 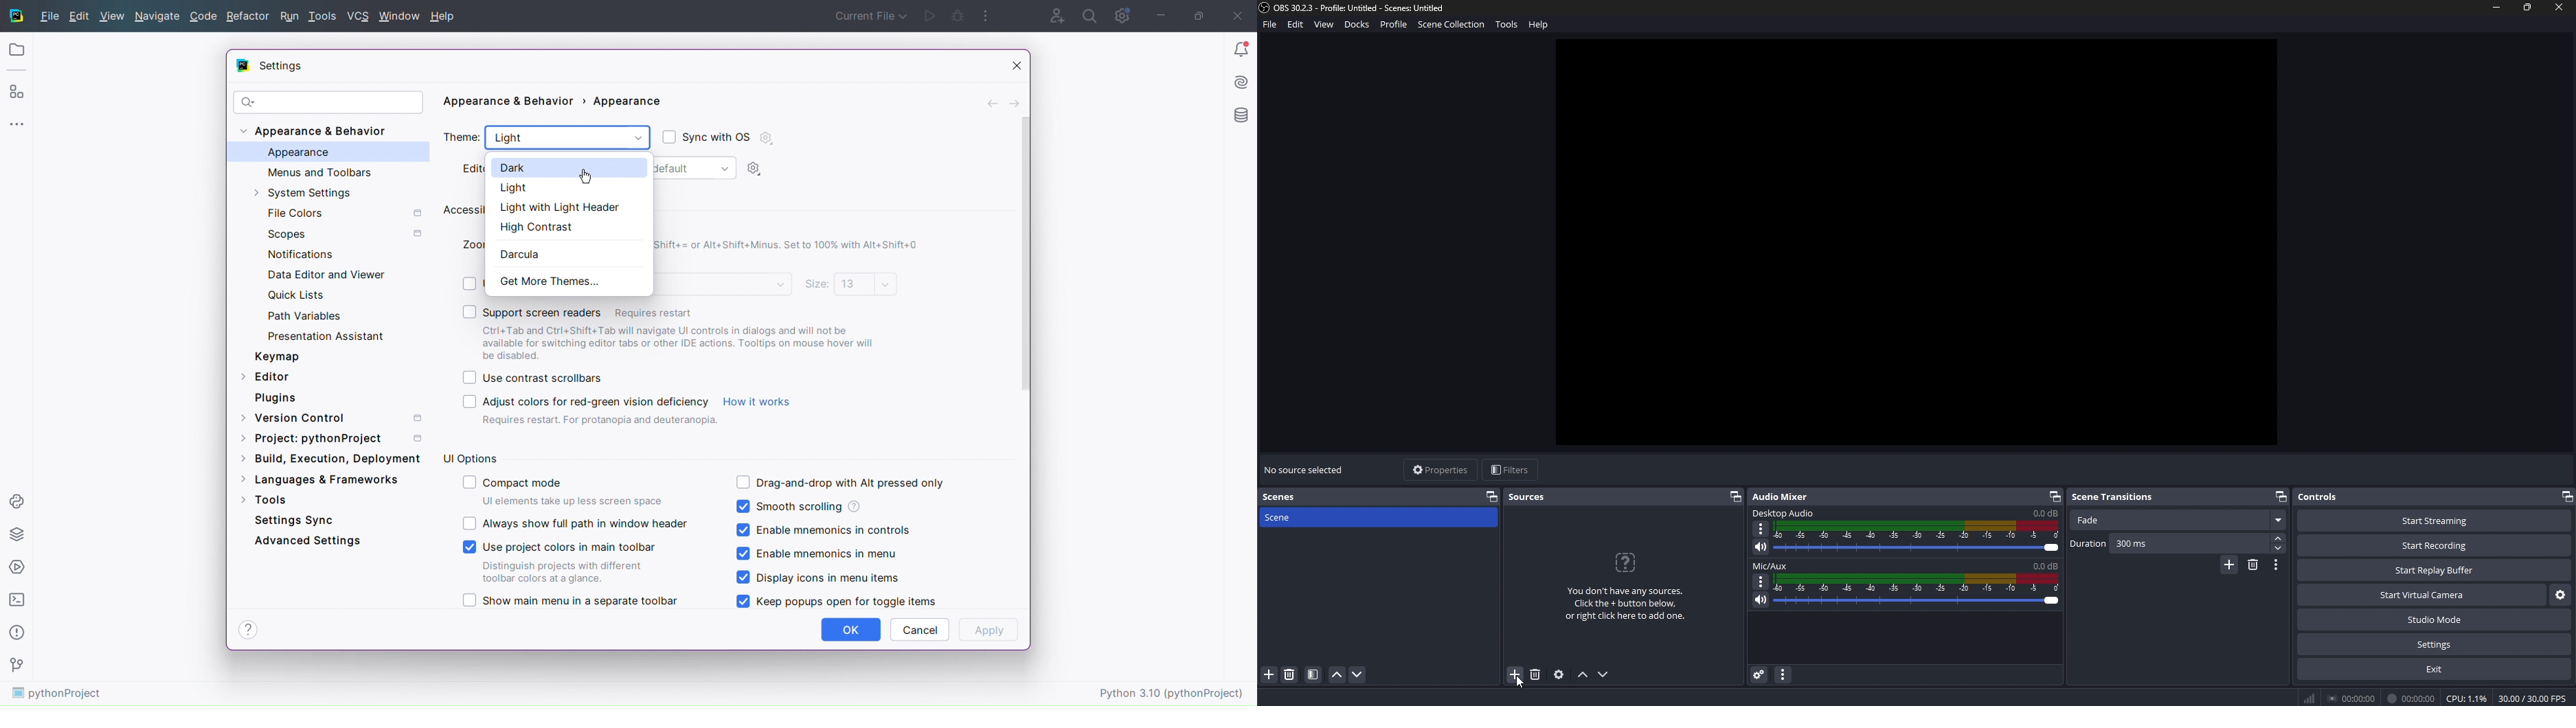 I want to click on Appearance and Behavior - Appearance, so click(x=556, y=104).